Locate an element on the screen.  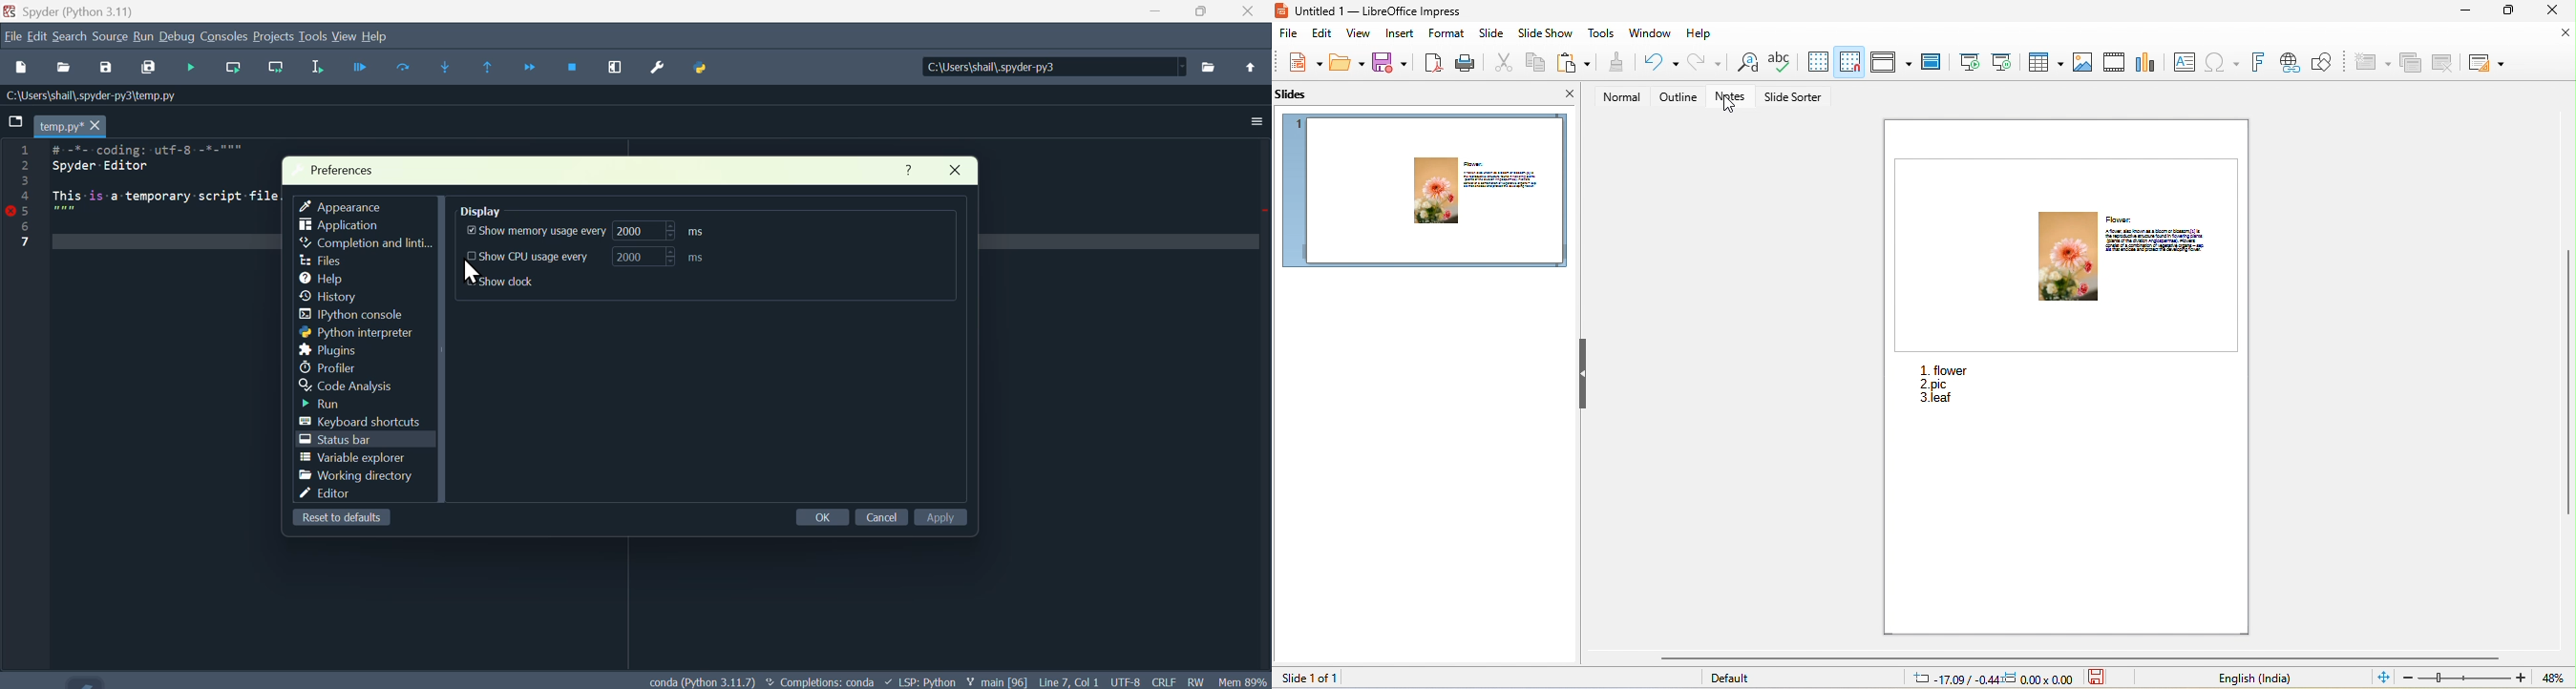
Completion and is located at coordinates (365, 243).